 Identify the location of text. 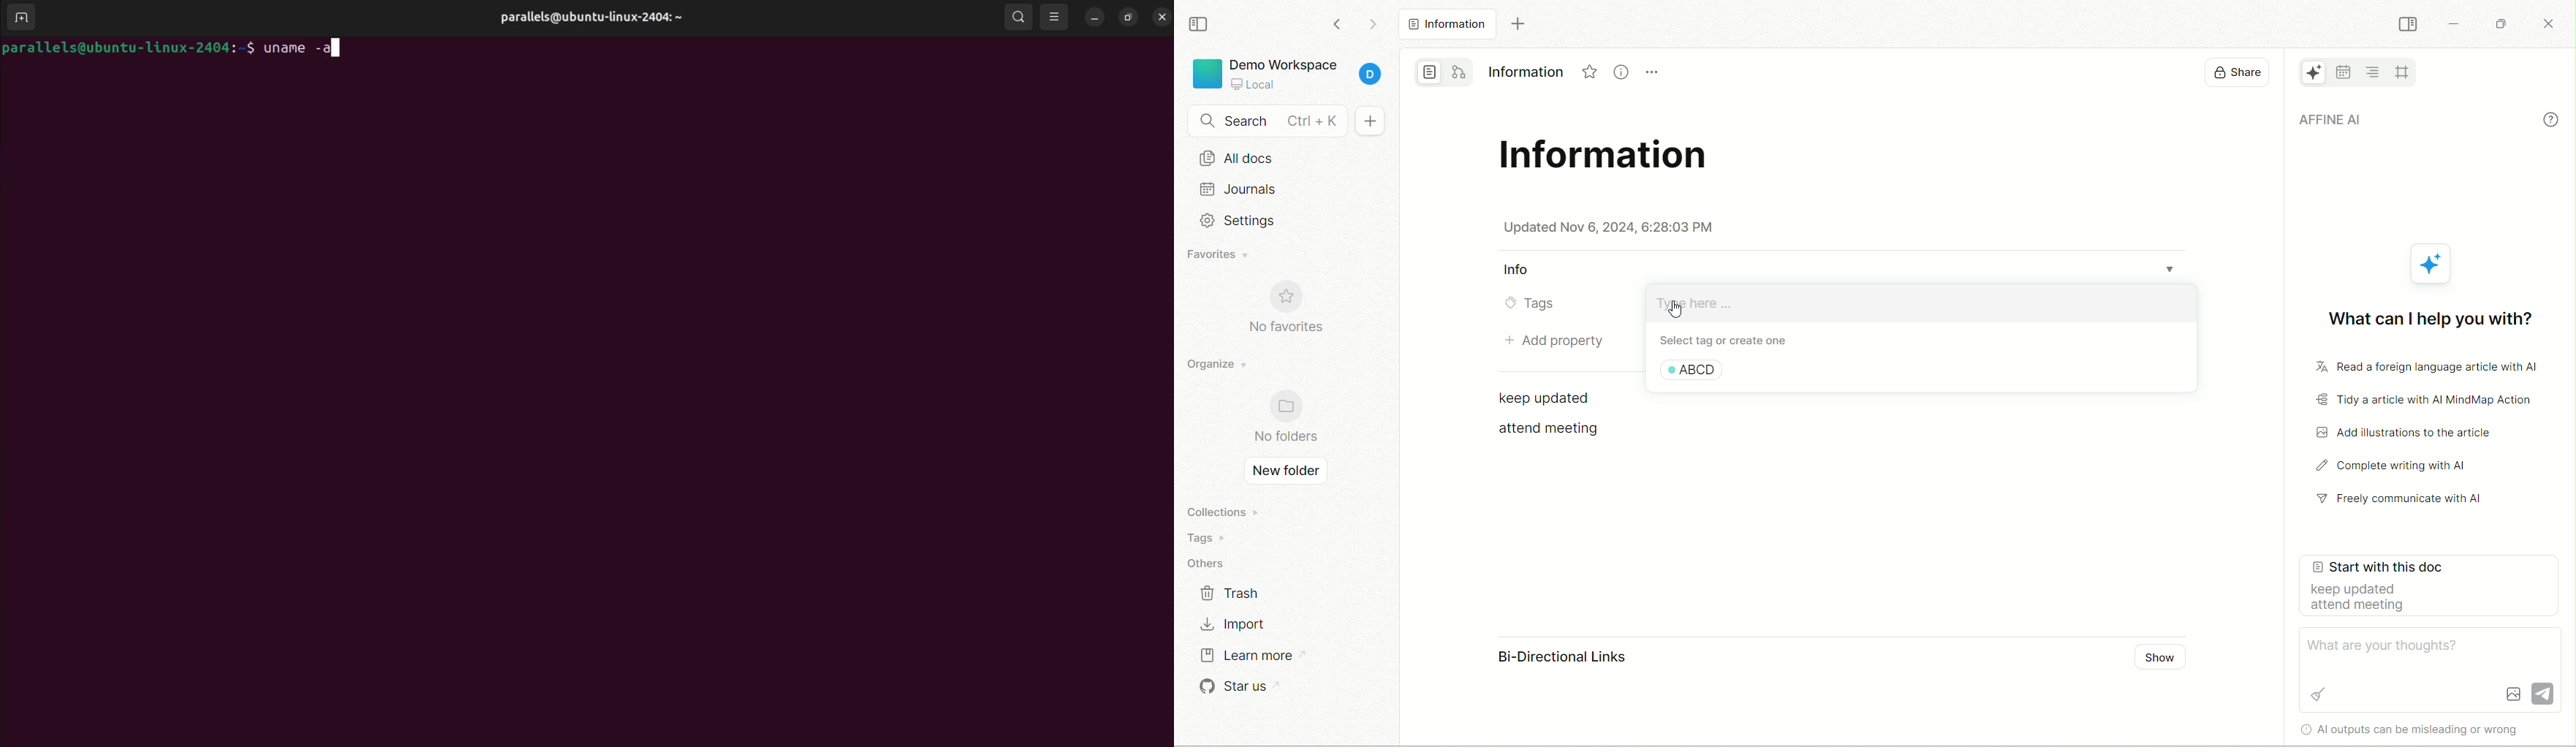
(1551, 430).